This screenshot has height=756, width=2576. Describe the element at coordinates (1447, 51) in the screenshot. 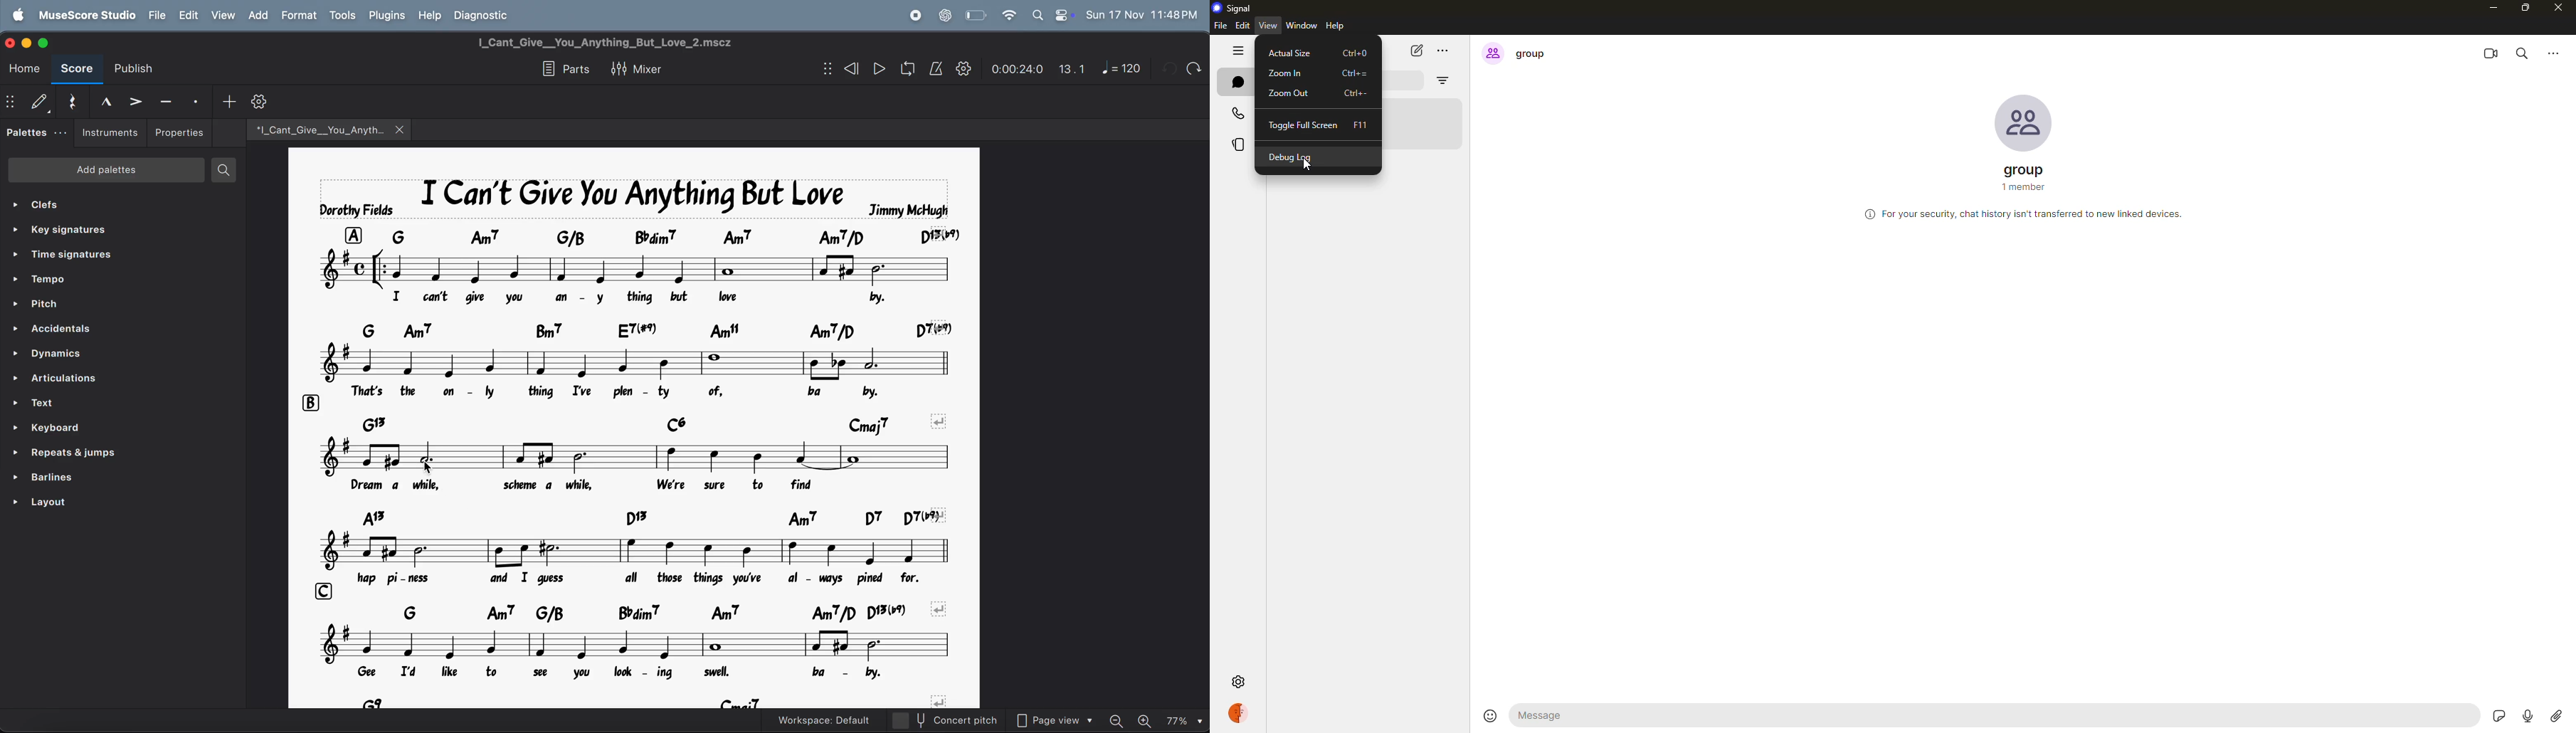

I see `more` at that location.